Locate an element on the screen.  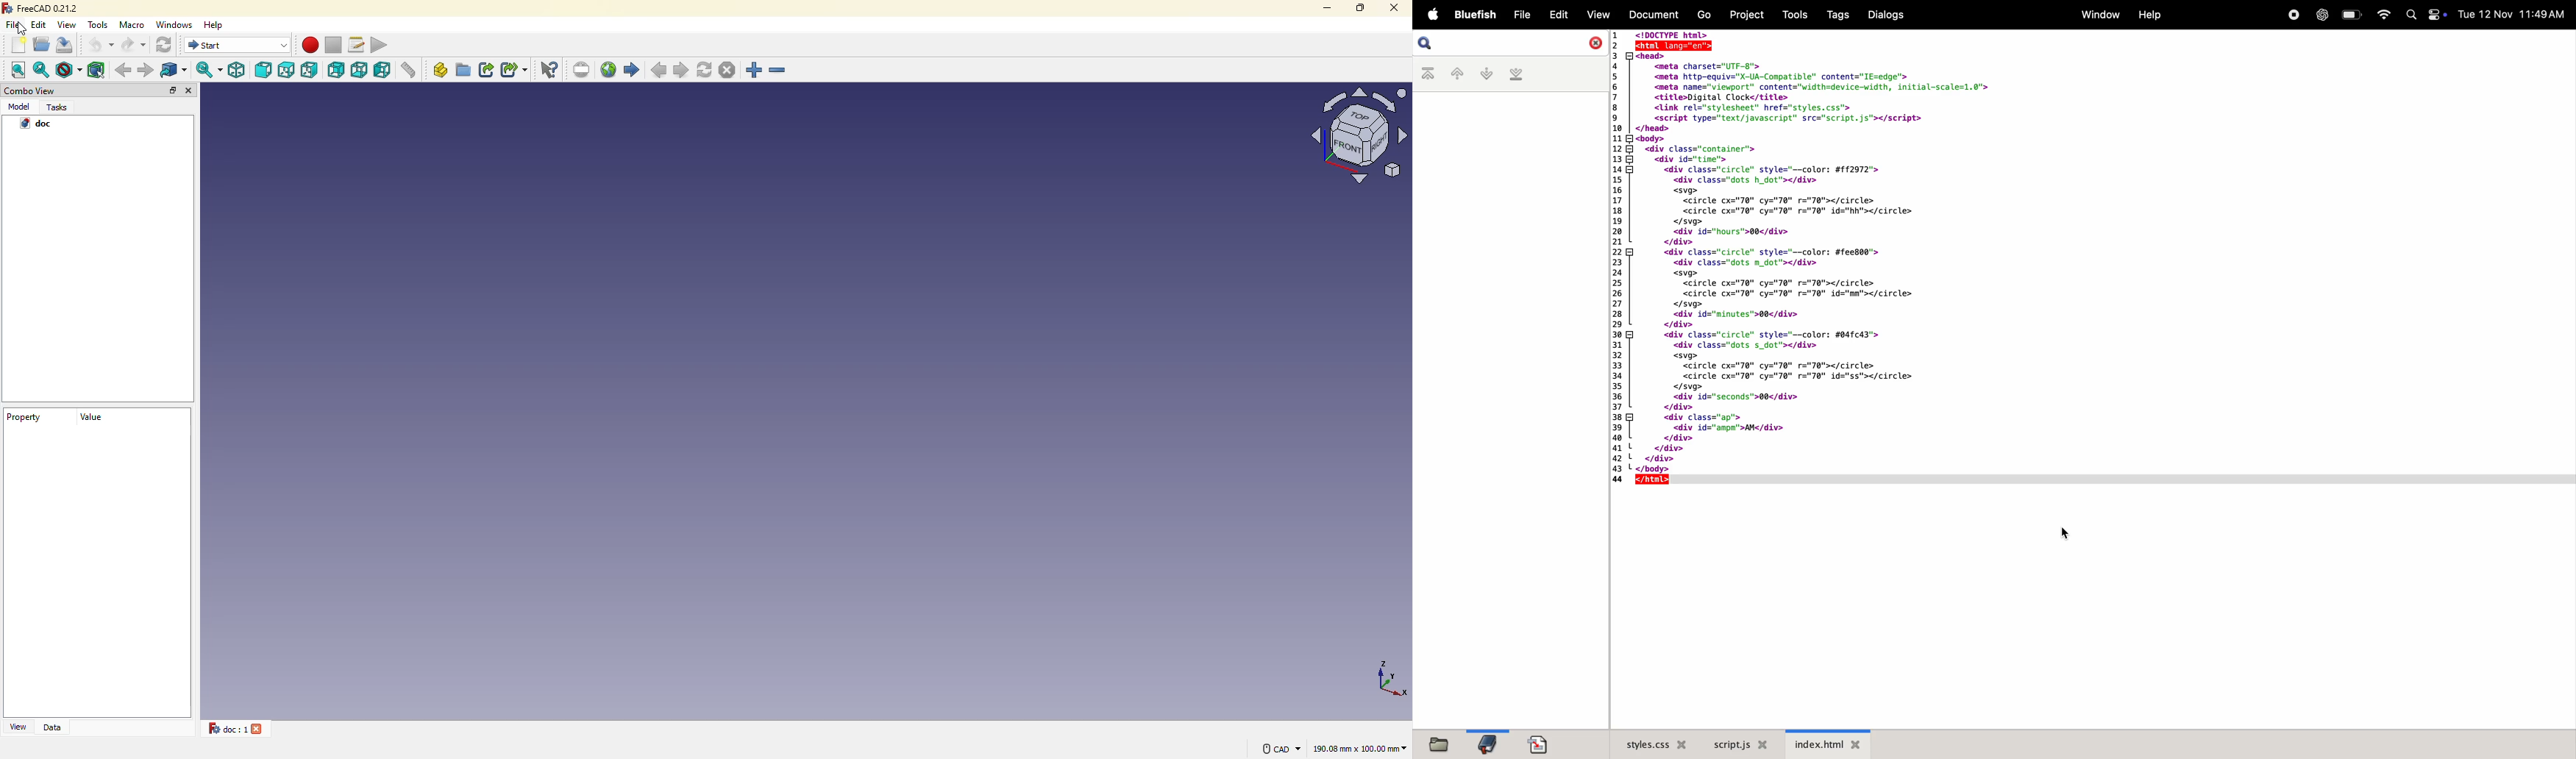
go to linked objects is located at coordinates (178, 71).